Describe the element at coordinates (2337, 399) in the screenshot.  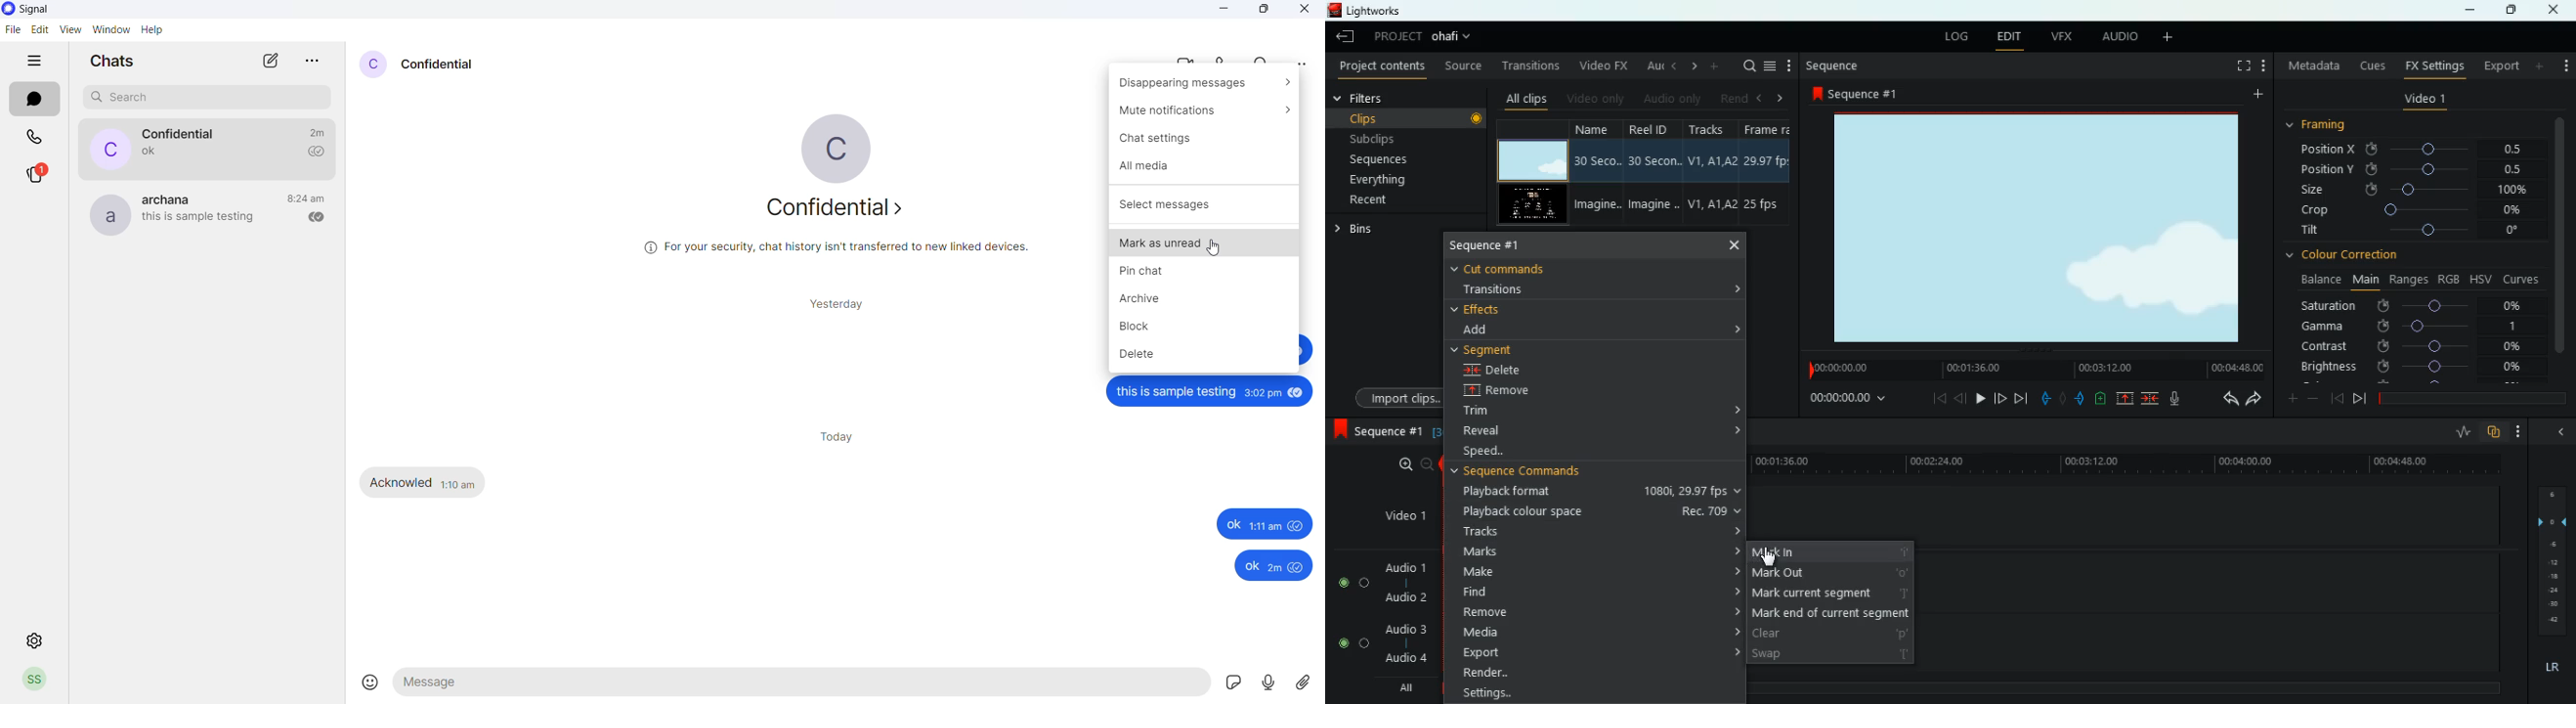
I see `back` at that location.